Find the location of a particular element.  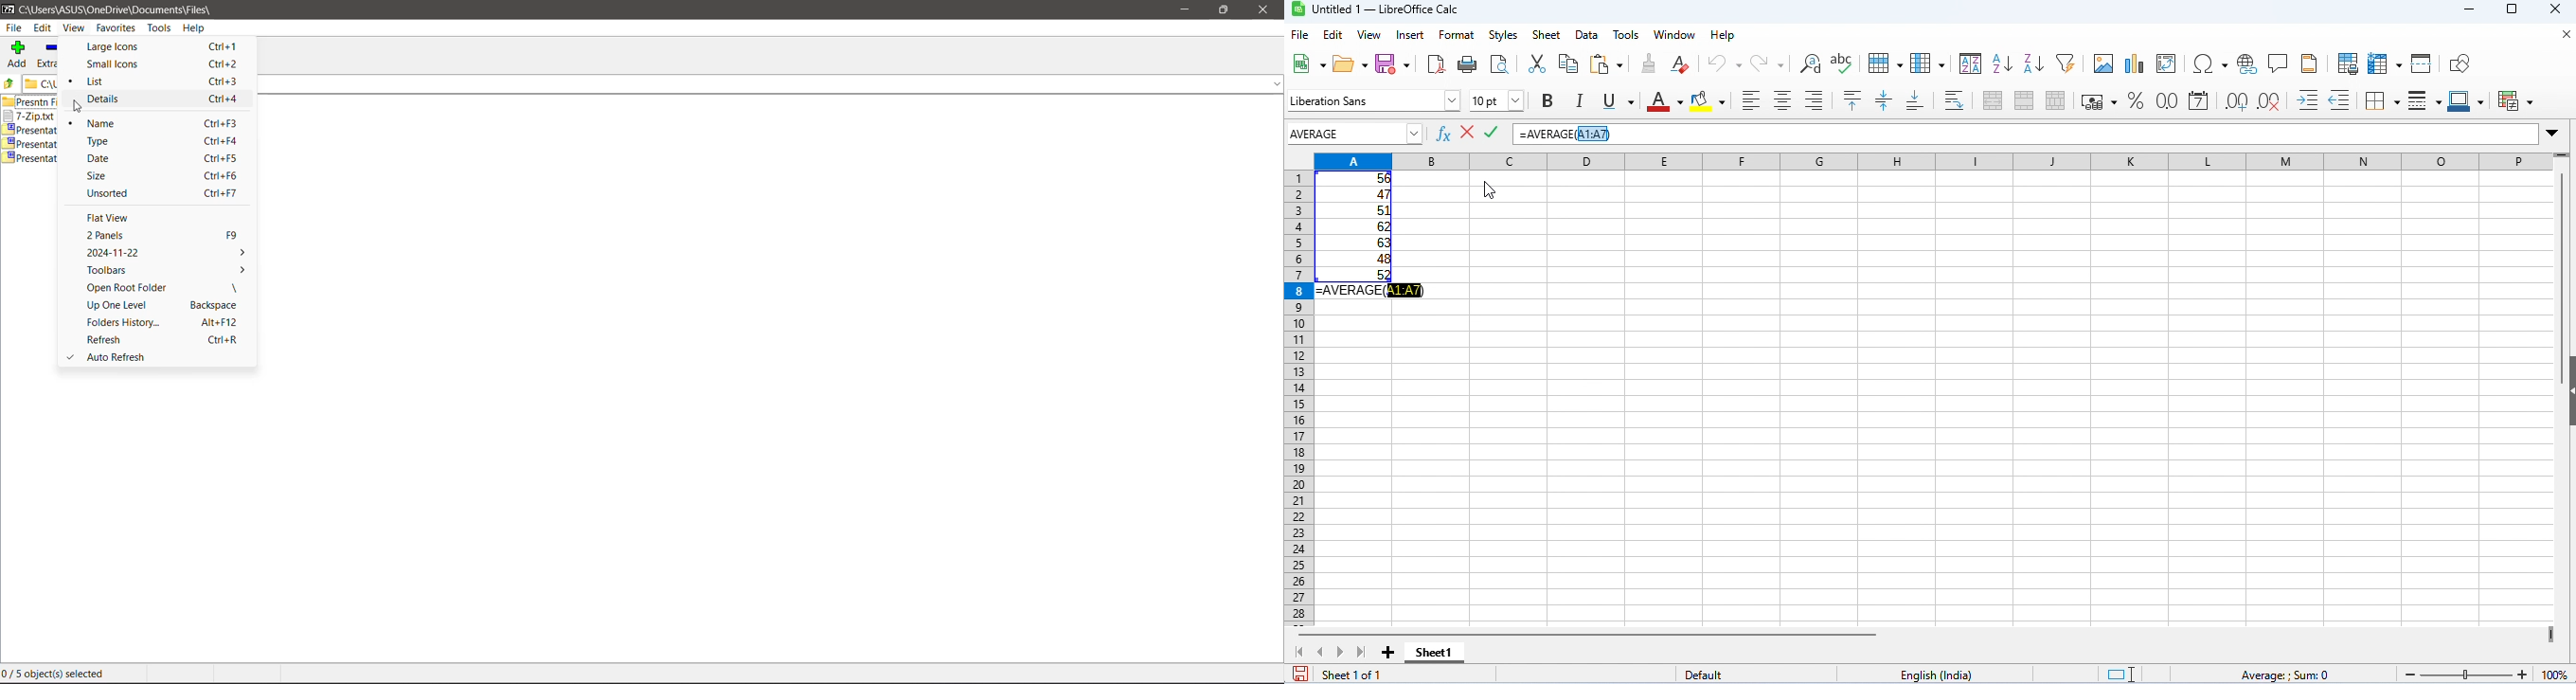

formula for average function is located at coordinates (1566, 134).